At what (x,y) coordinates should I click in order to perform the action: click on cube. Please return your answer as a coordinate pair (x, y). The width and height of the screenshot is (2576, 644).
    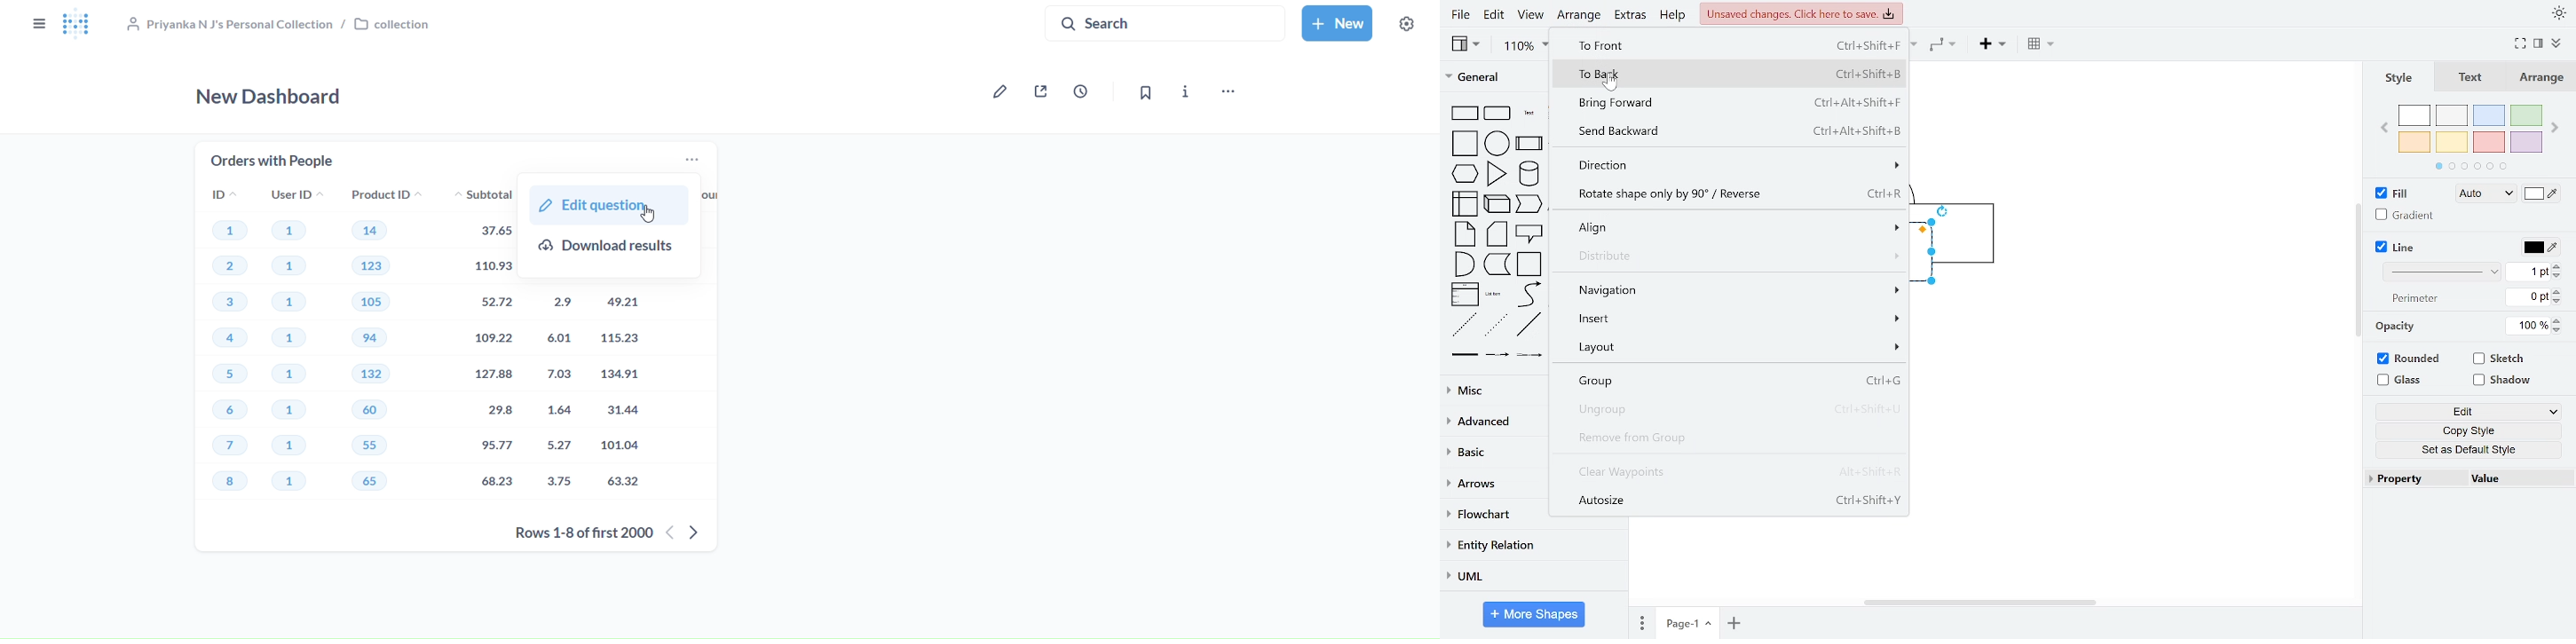
    Looking at the image, I should click on (1498, 205).